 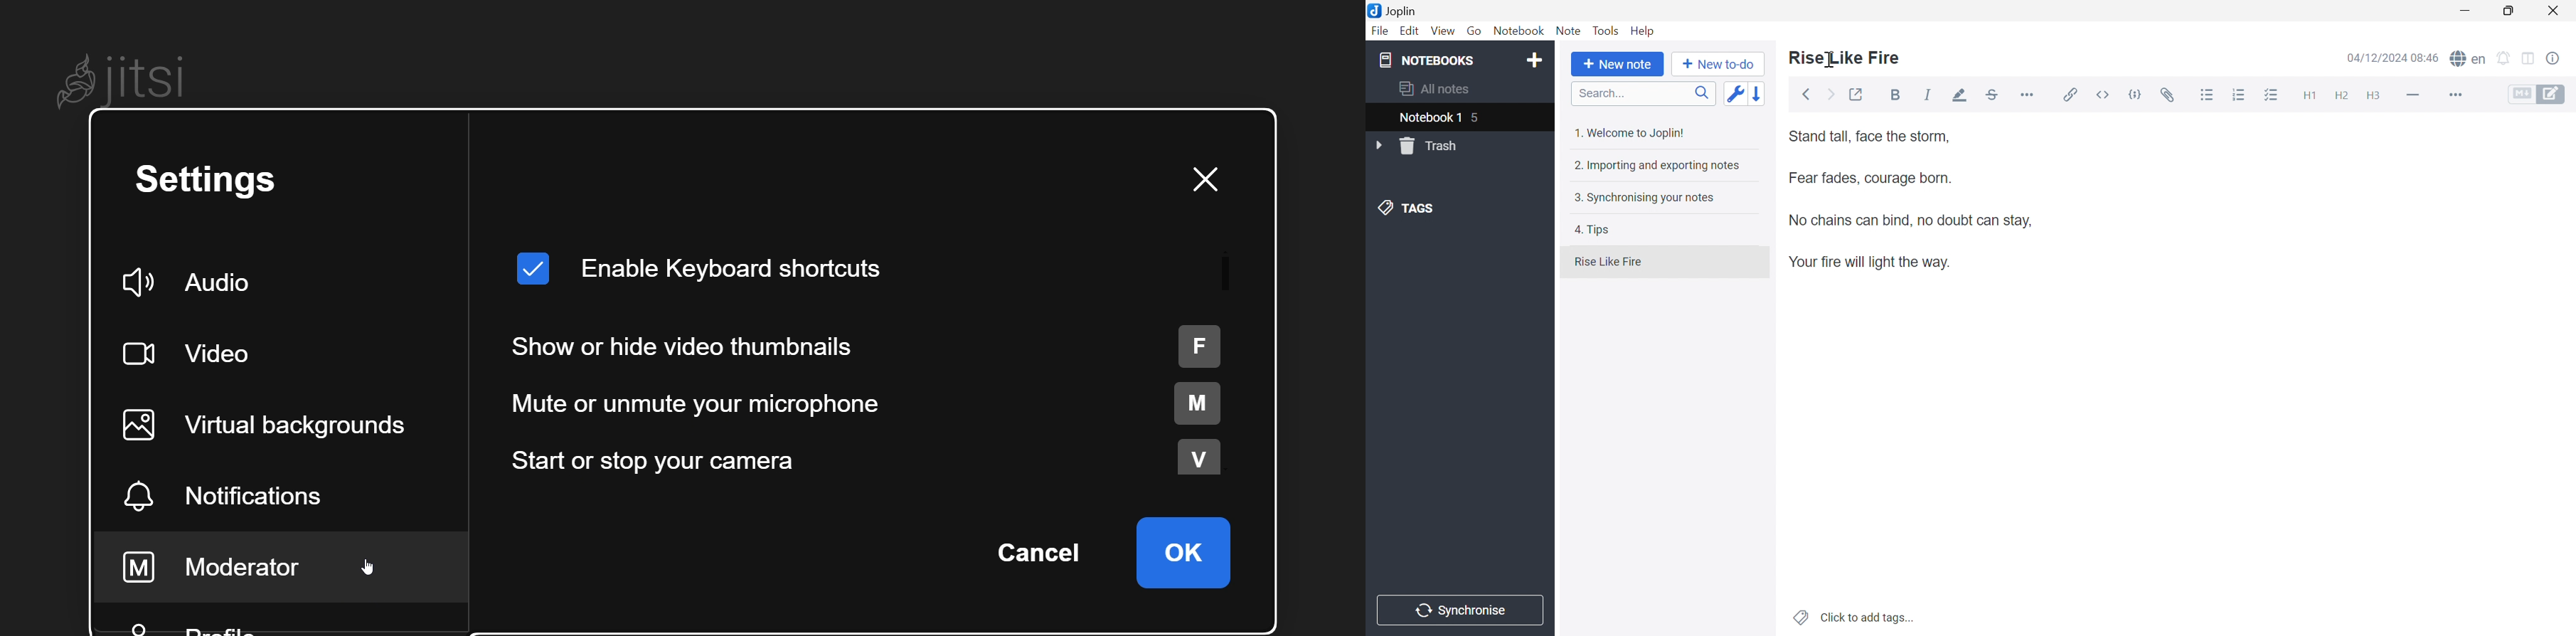 What do you see at coordinates (2104, 95) in the screenshot?
I see `Inline code` at bounding box center [2104, 95].